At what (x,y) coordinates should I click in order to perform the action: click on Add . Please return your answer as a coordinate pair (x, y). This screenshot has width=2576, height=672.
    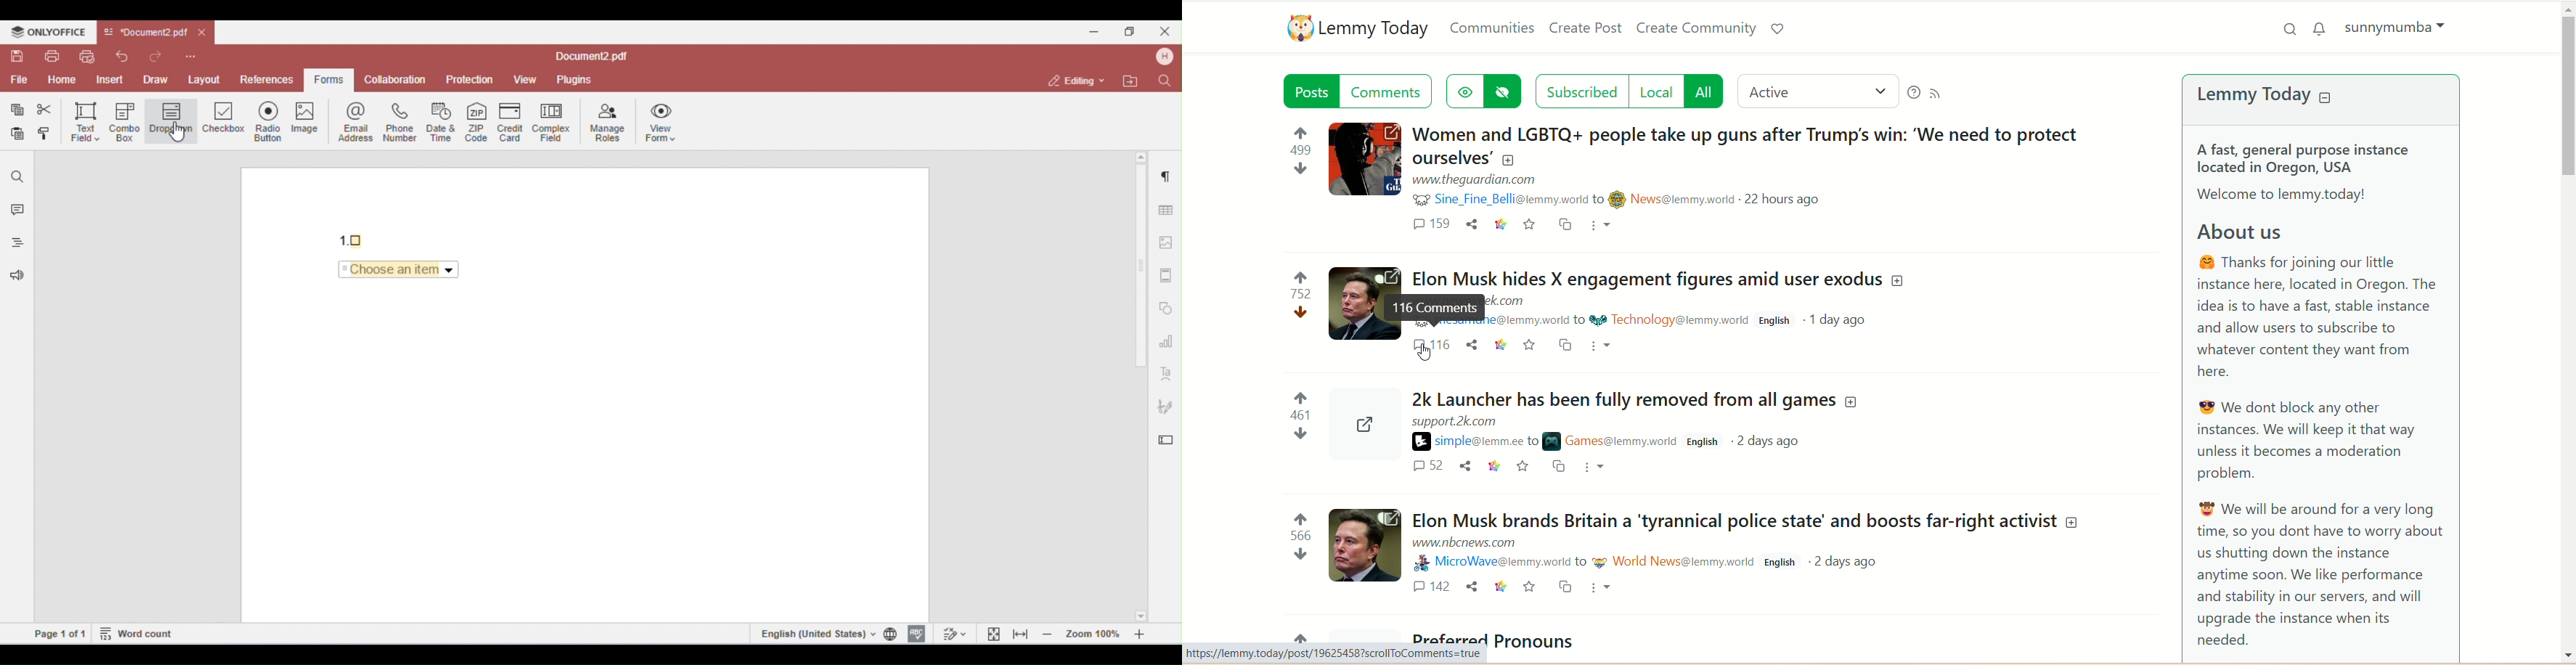
    Looking at the image, I should click on (1851, 401).